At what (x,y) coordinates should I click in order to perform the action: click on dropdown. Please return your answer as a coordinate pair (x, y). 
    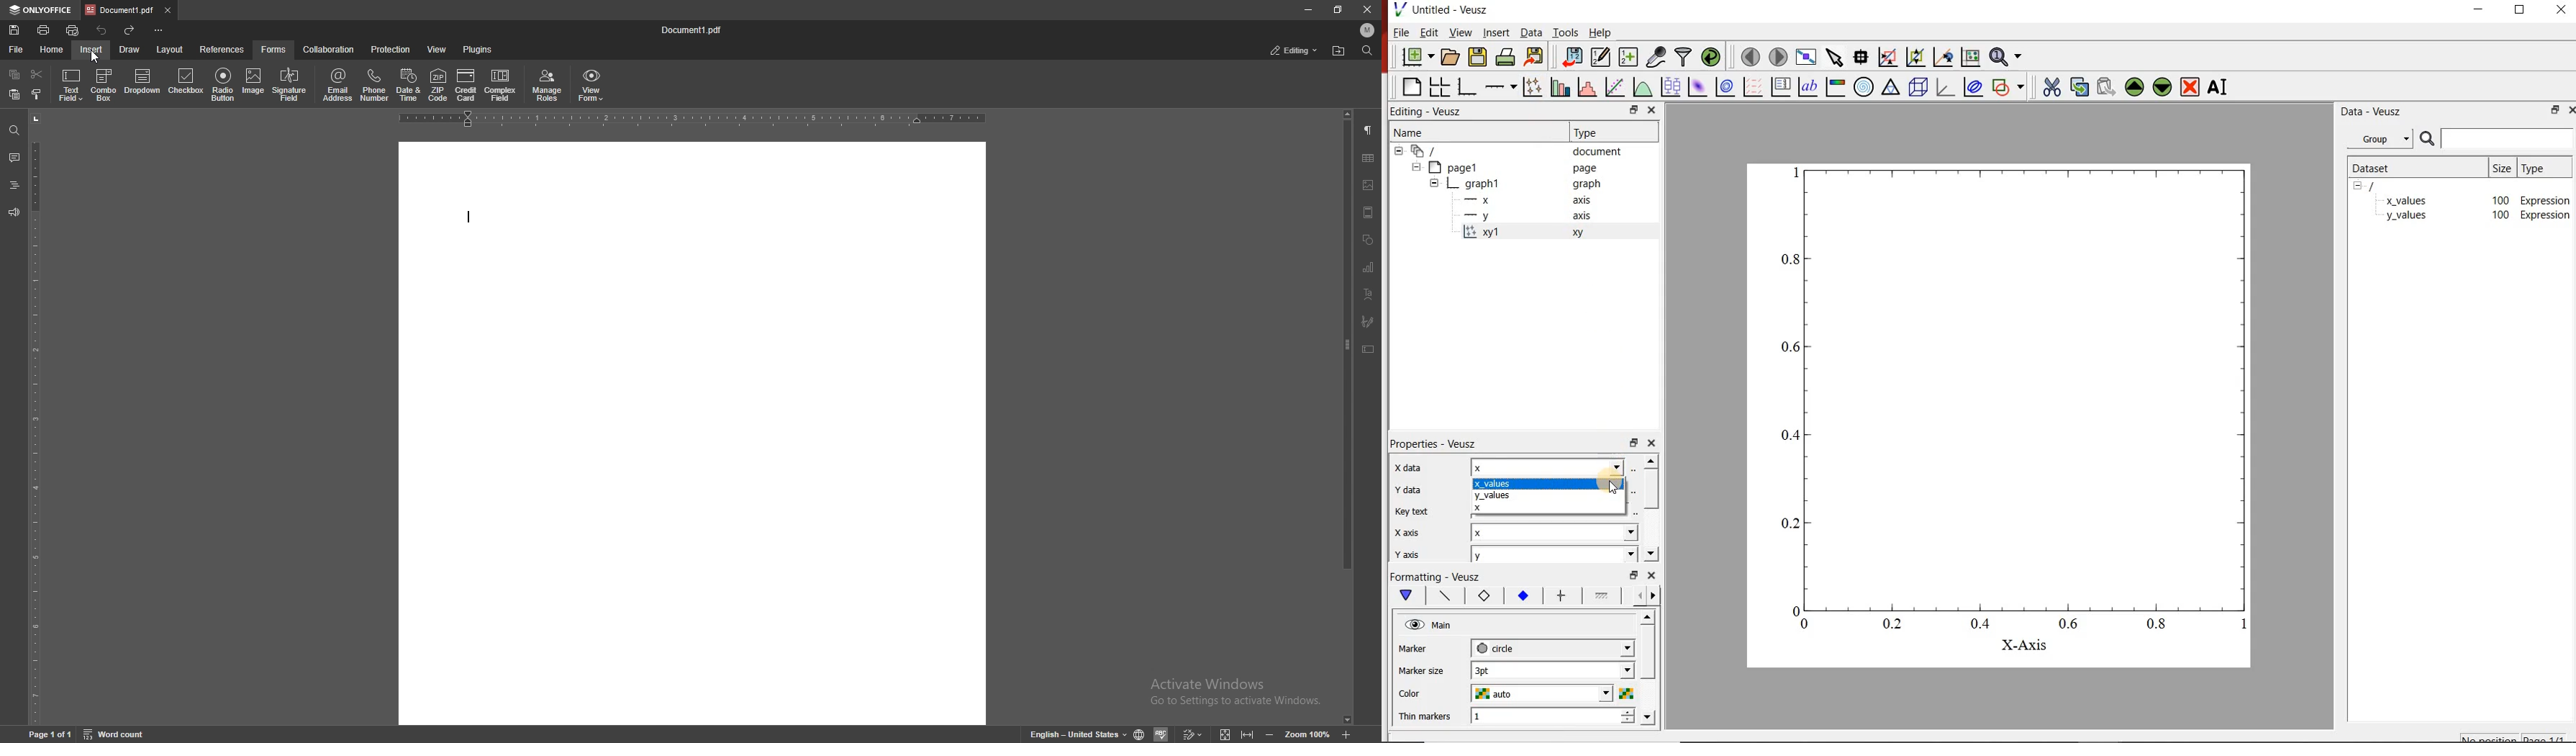
    Looking at the image, I should click on (142, 84).